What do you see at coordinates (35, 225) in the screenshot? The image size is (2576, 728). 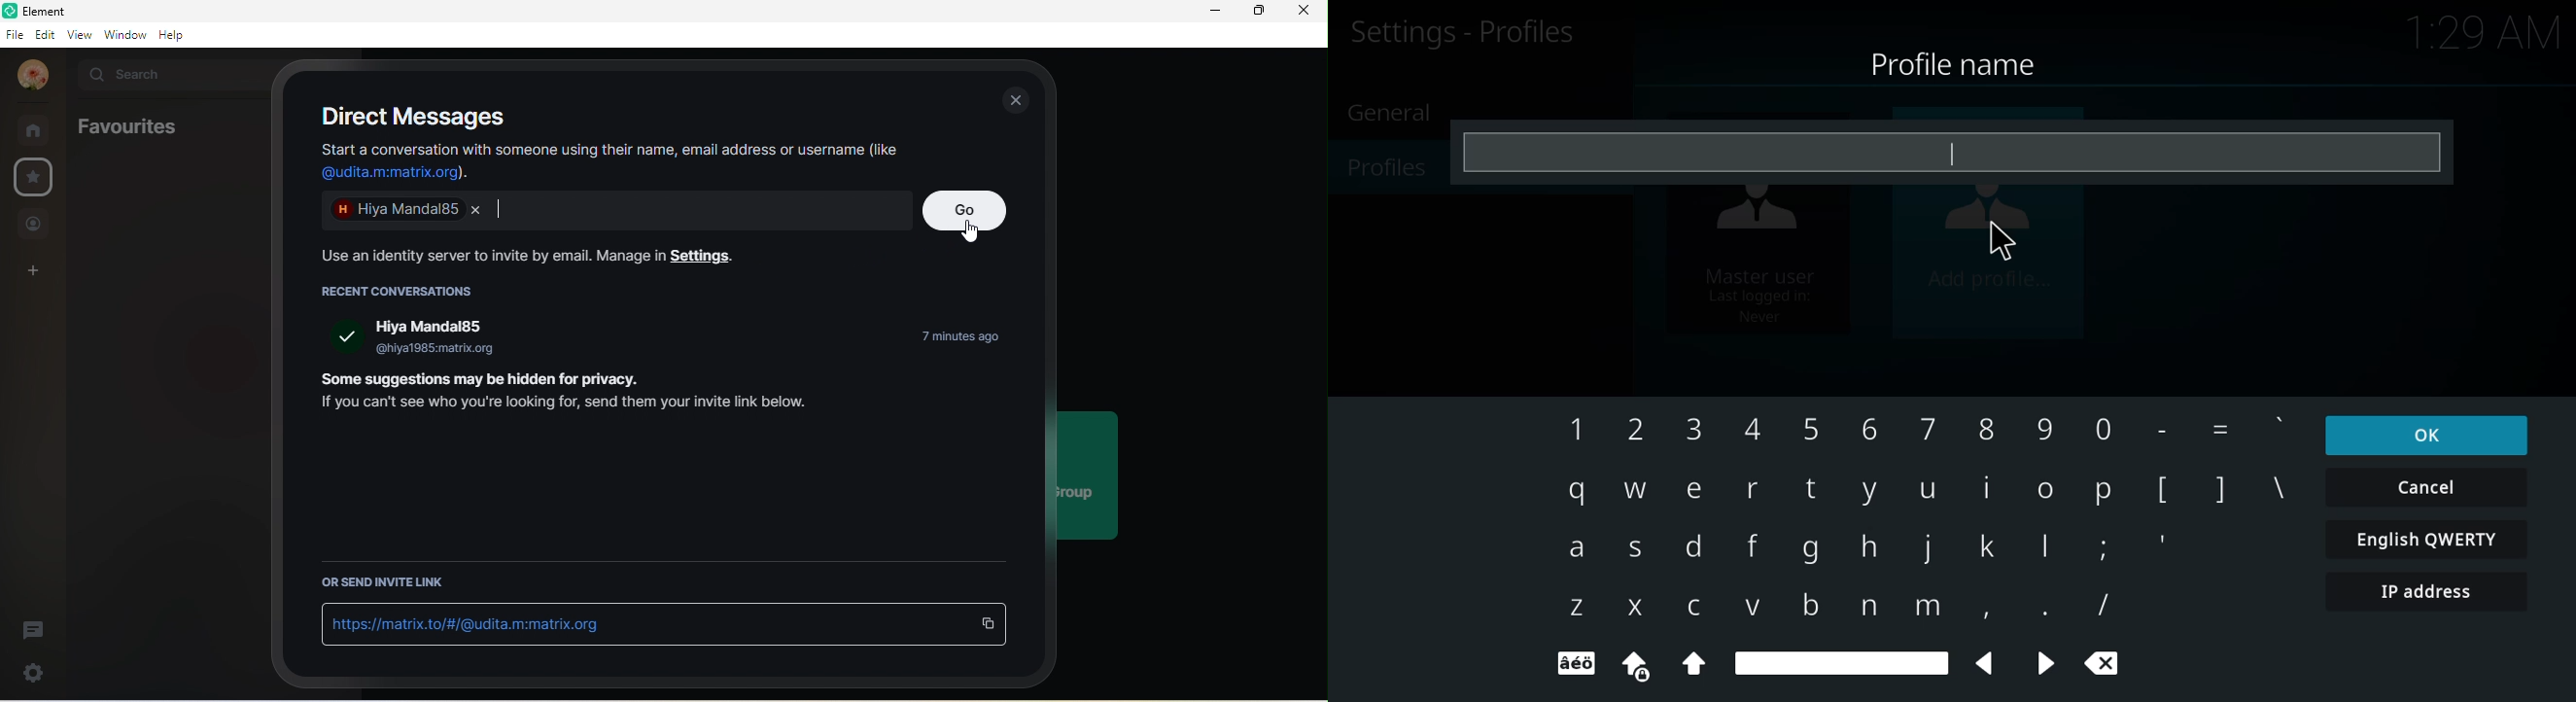 I see `people` at bounding box center [35, 225].